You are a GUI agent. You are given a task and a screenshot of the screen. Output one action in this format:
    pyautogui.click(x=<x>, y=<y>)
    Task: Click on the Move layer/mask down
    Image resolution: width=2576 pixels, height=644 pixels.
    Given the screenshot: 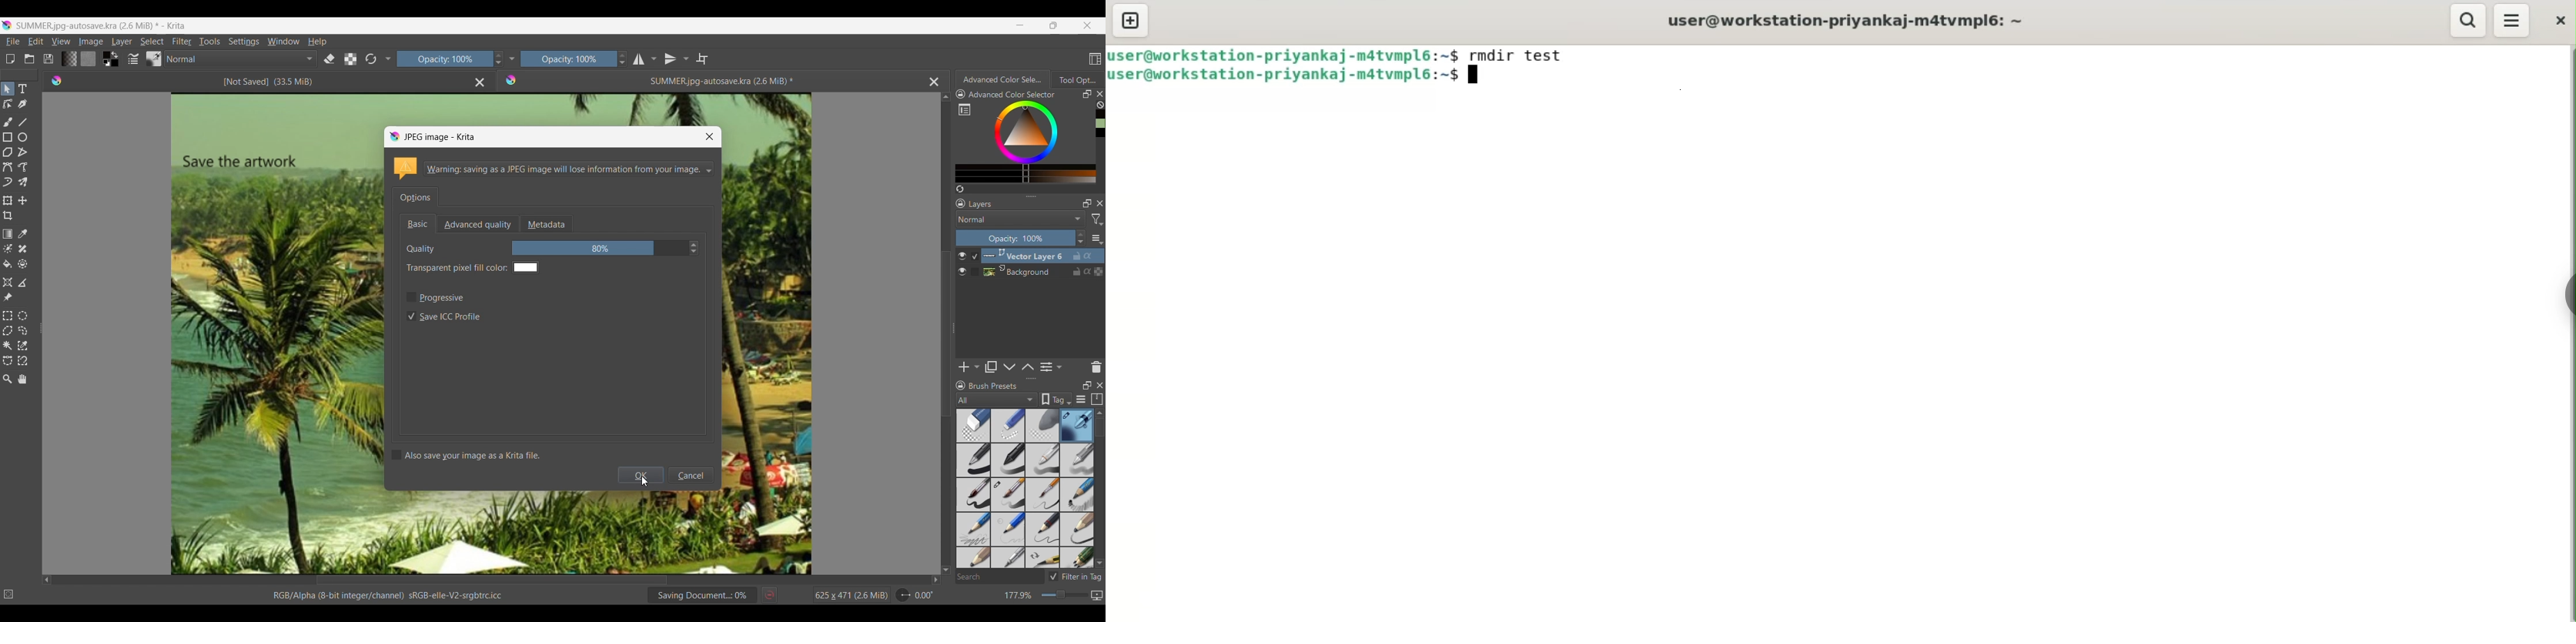 What is the action you would take?
    pyautogui.click(x=1010, y=367)
    